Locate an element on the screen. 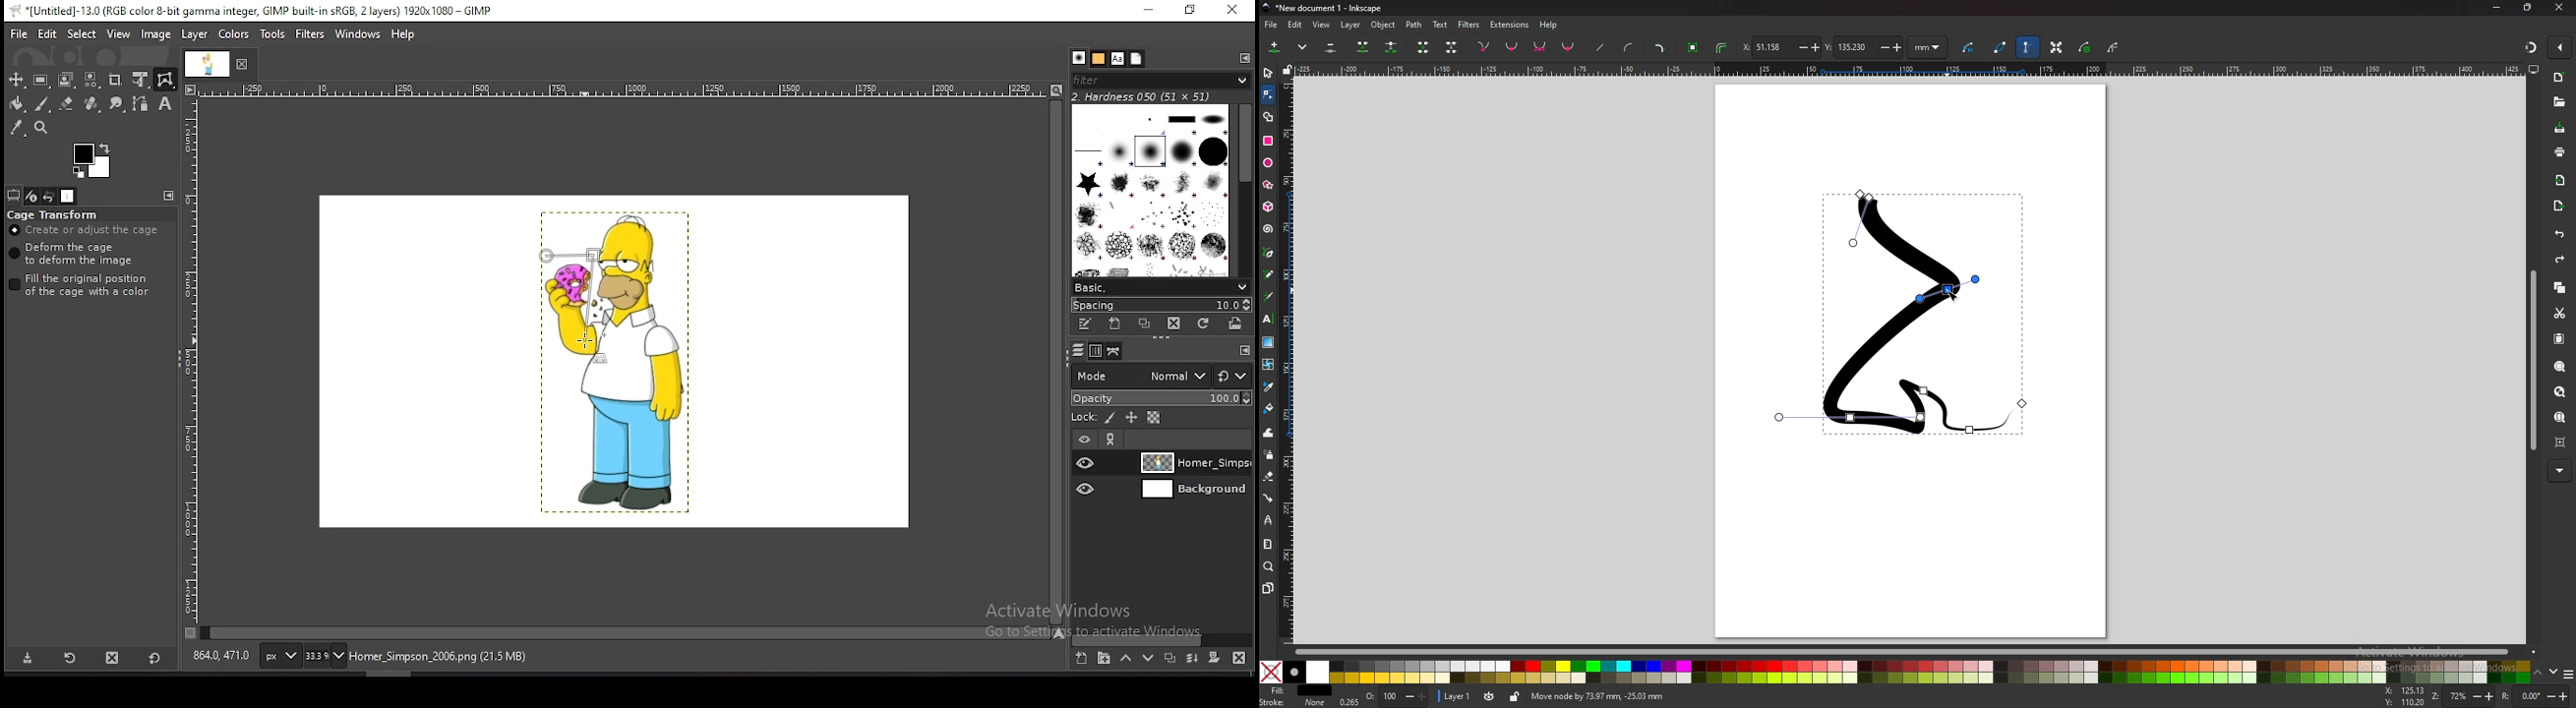 This screenshot has height=728, width=2576. select is located at coordinates (82, 33).